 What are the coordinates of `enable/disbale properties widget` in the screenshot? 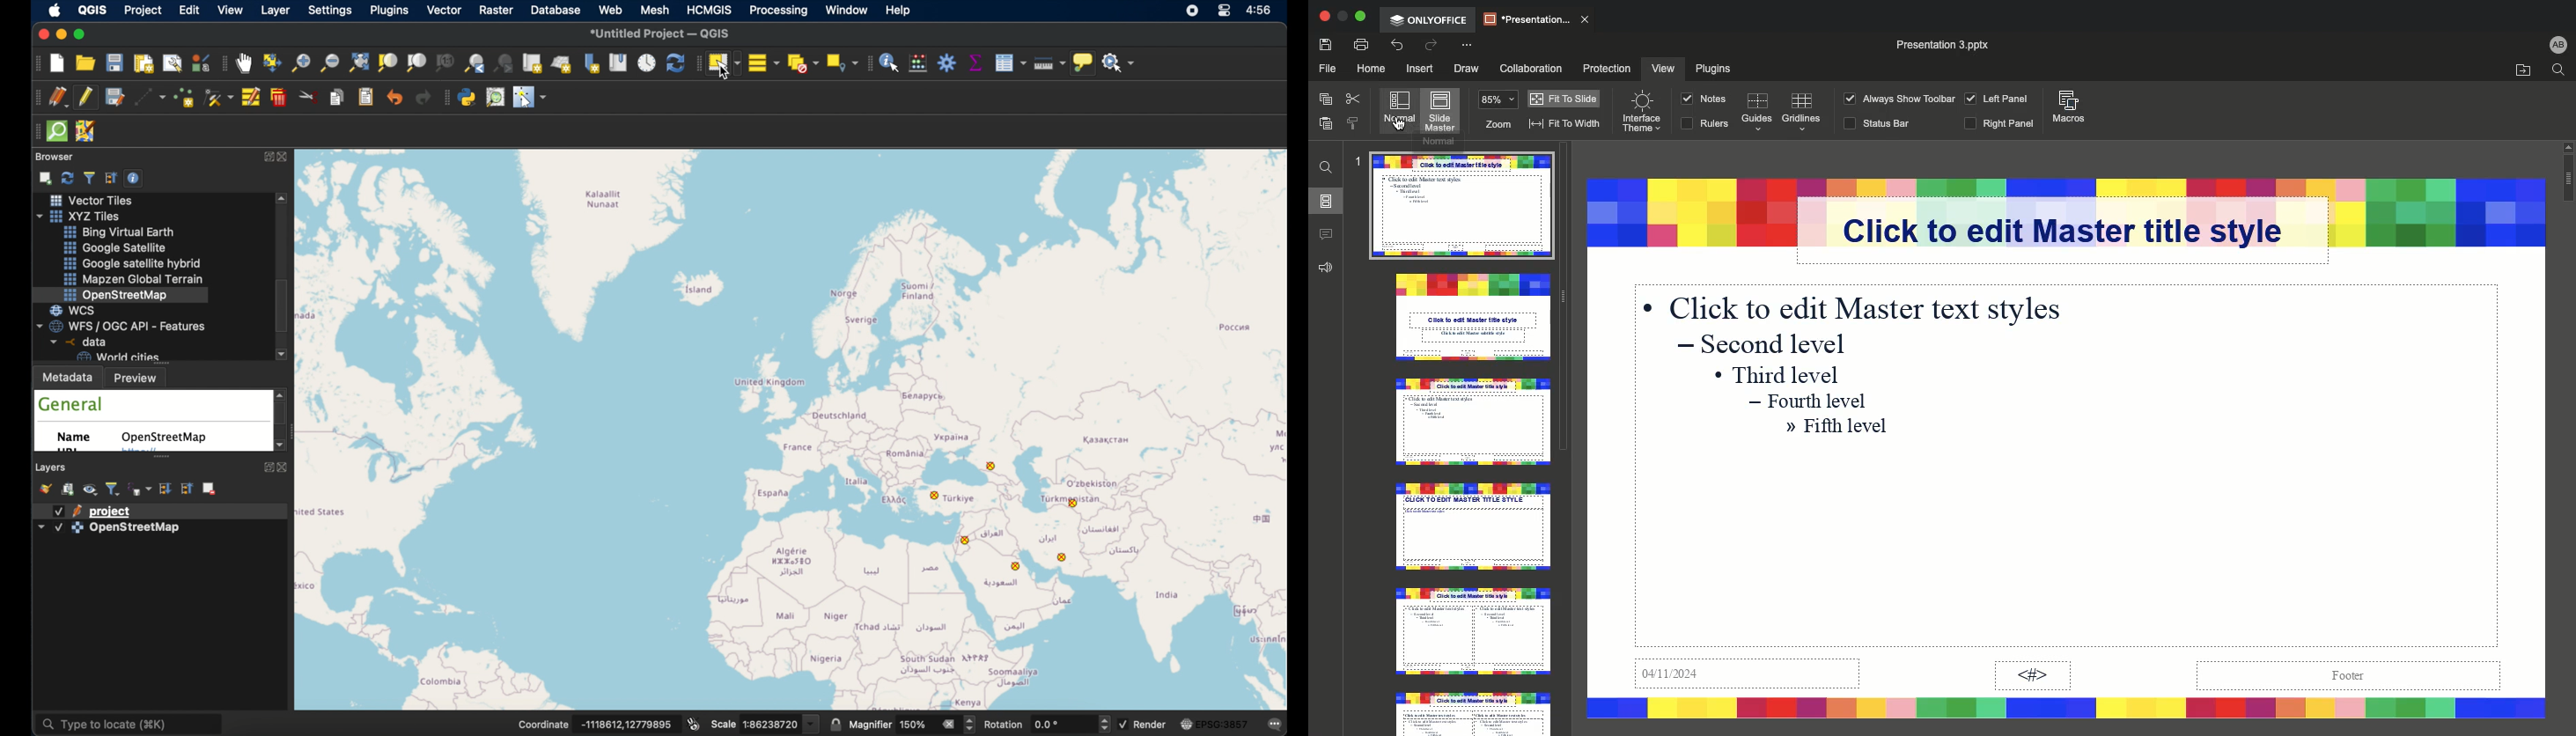 It's located at (136, 177).